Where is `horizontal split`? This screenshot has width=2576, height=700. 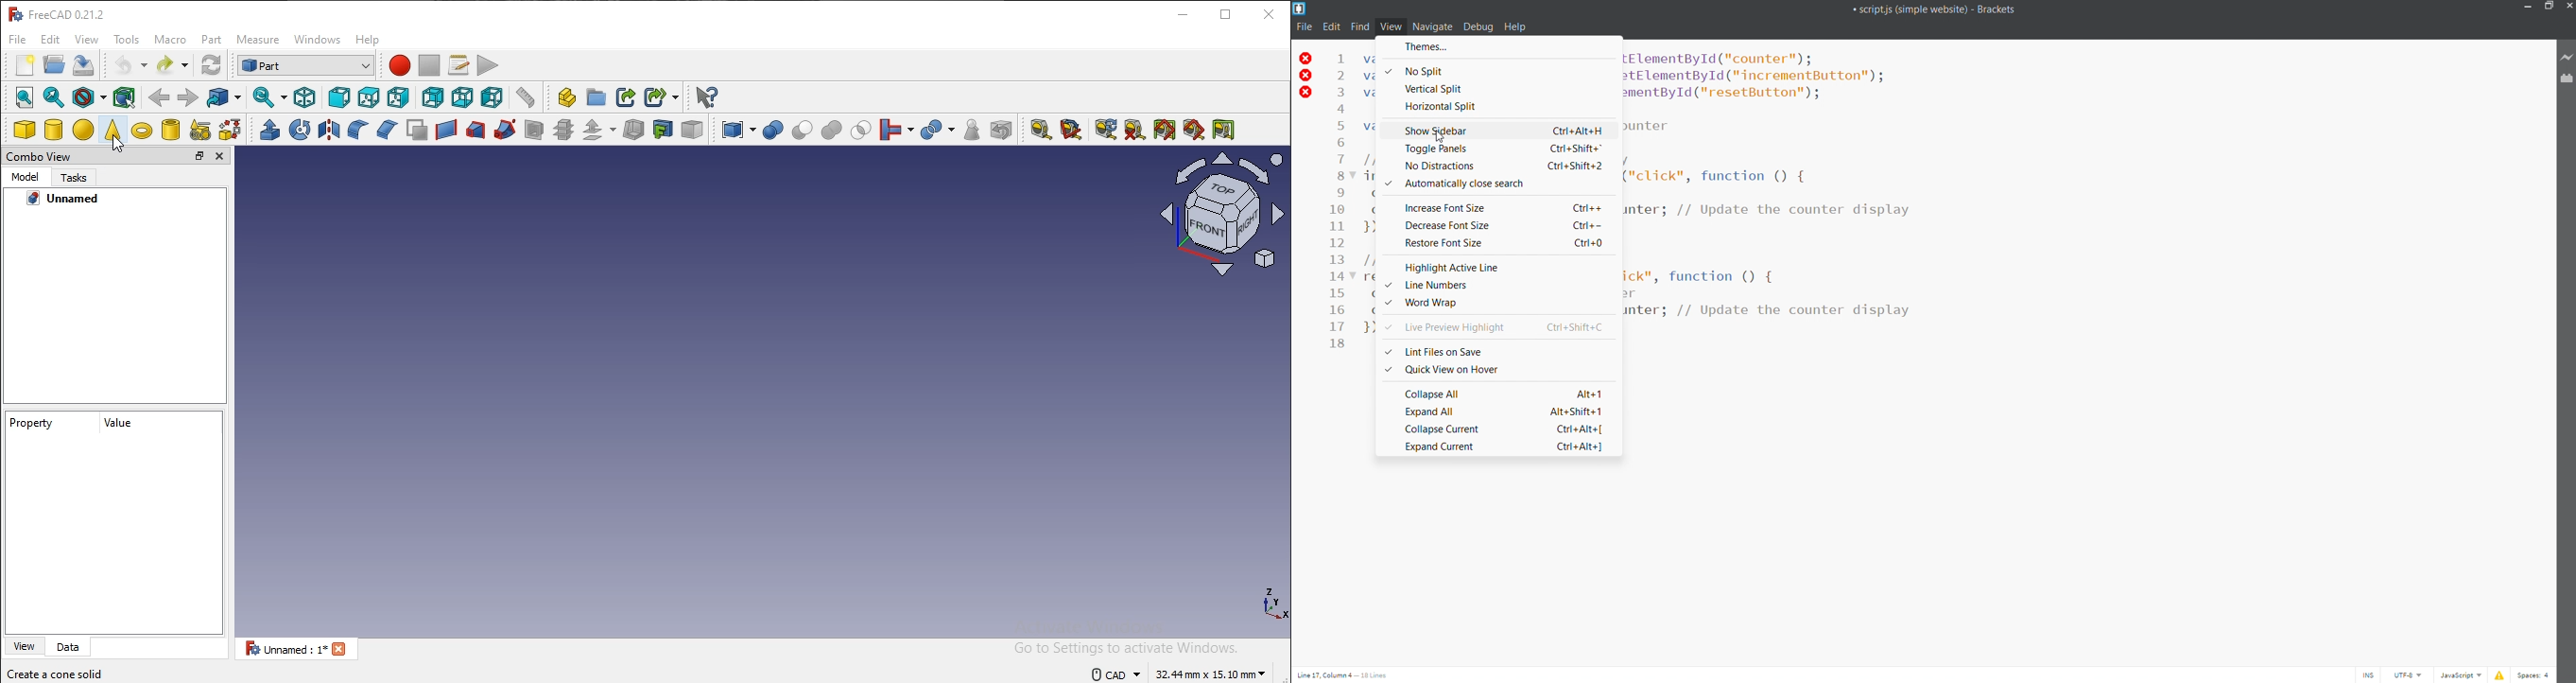 horizontal split is located at coordinates (1441, 108).